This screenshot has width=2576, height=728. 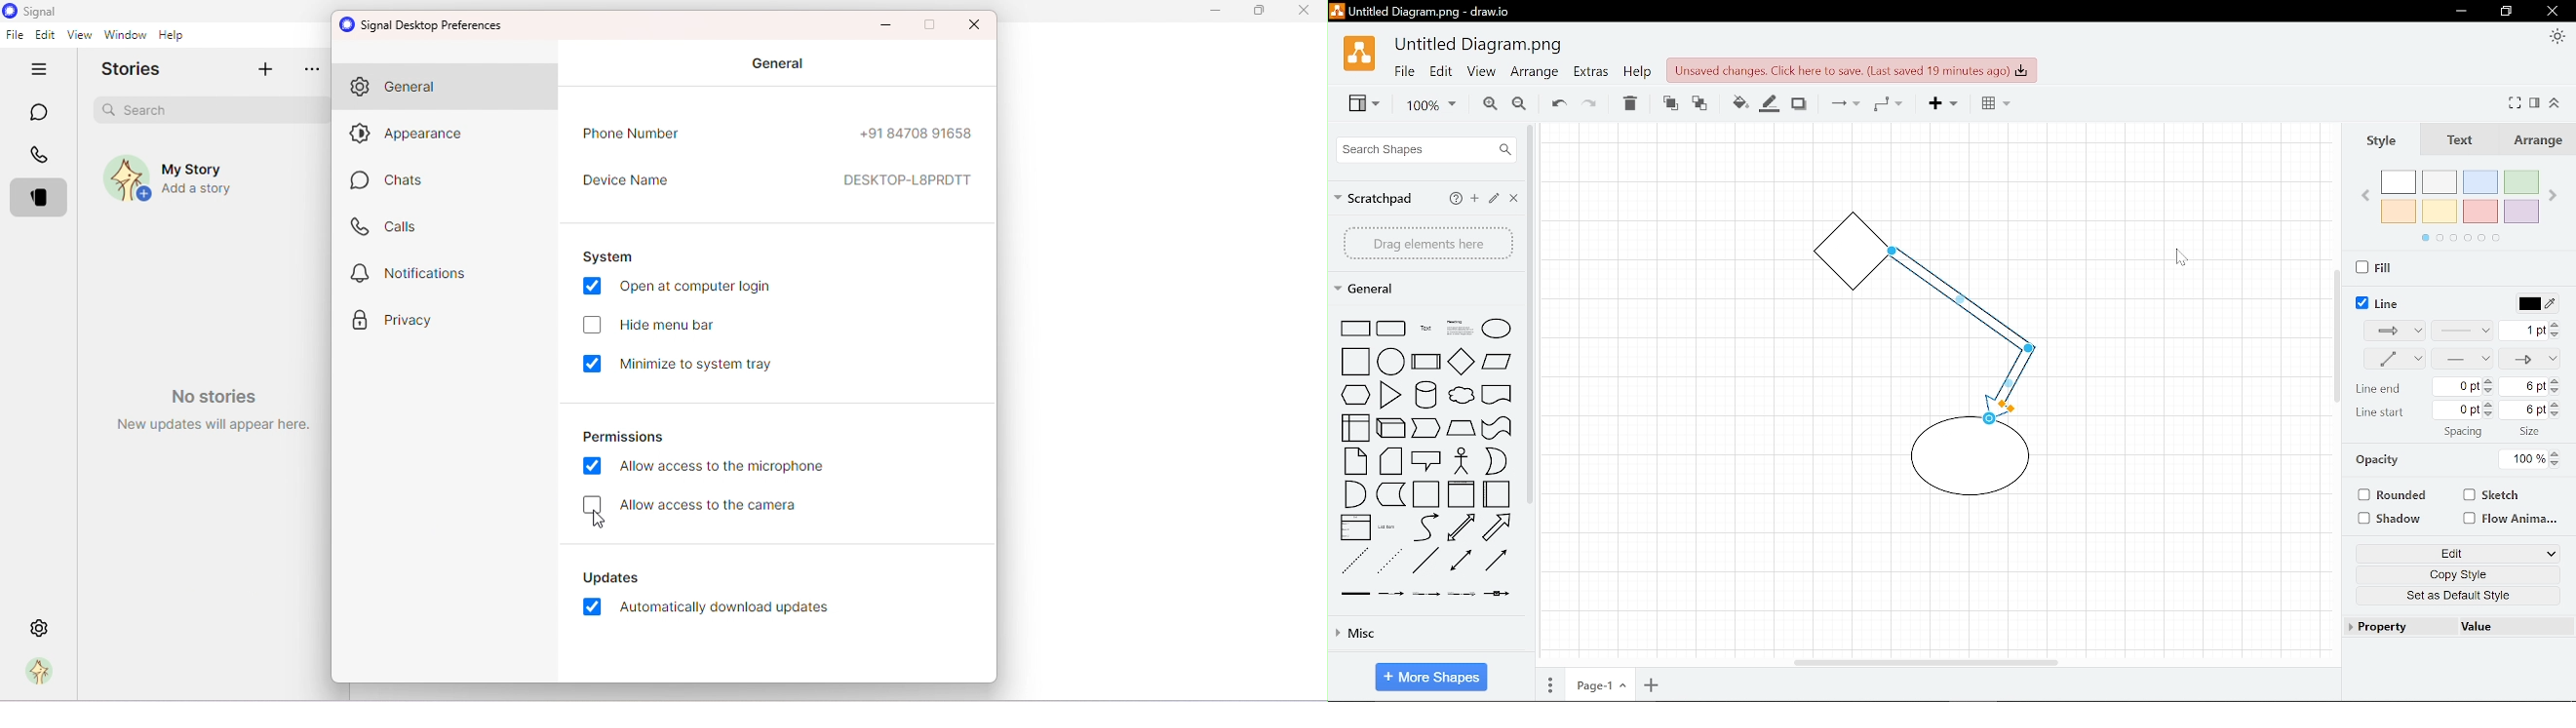 I want to click on shape, so click(x=1498, y=397).